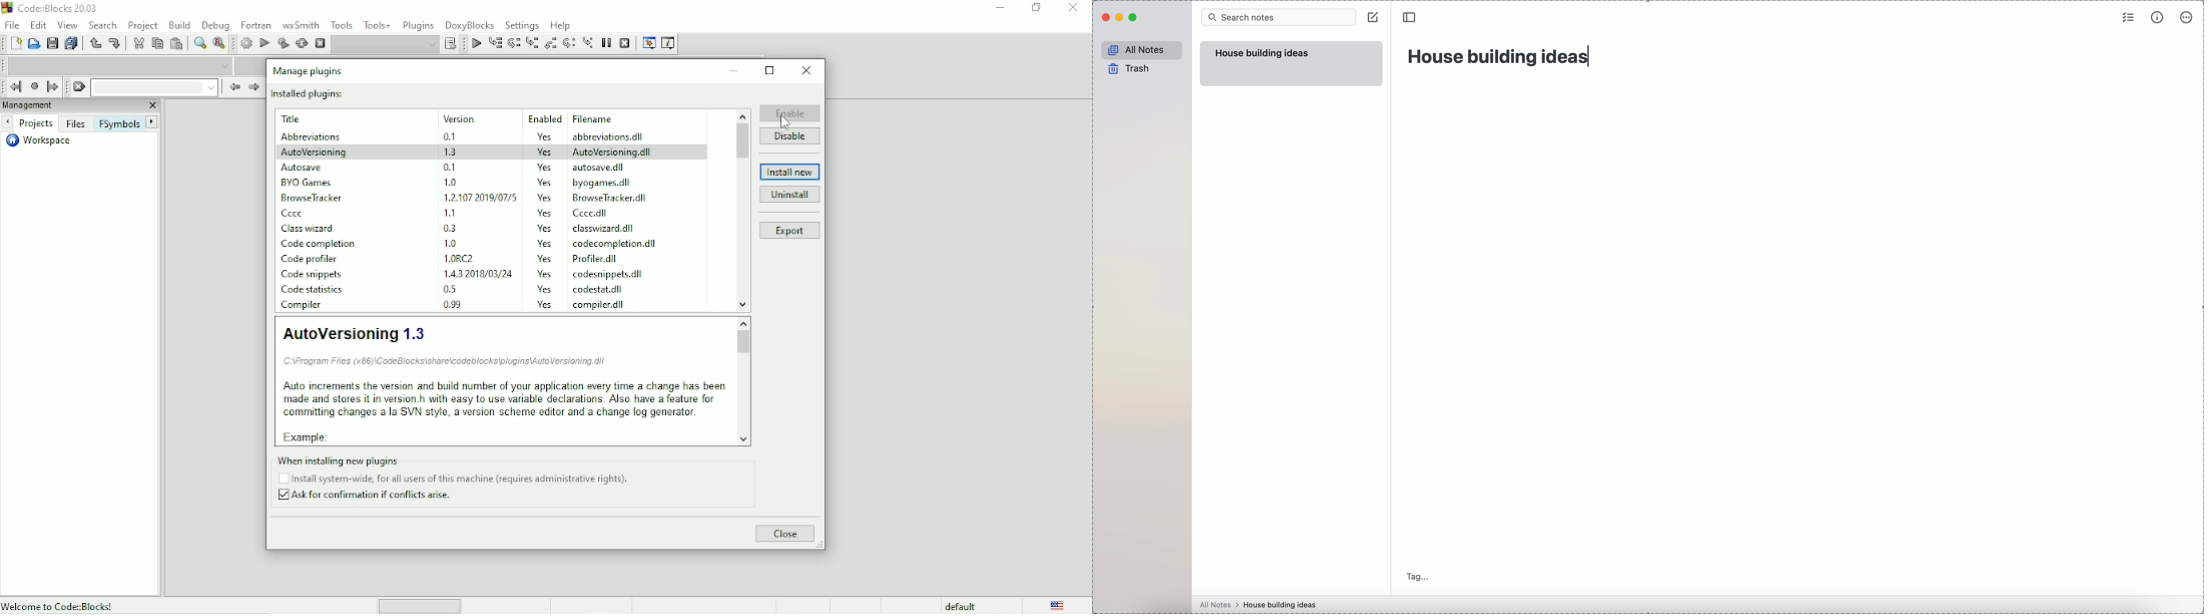  Describe the element at coordinates (67, 25) in the screenshot. I see `View` at that location.